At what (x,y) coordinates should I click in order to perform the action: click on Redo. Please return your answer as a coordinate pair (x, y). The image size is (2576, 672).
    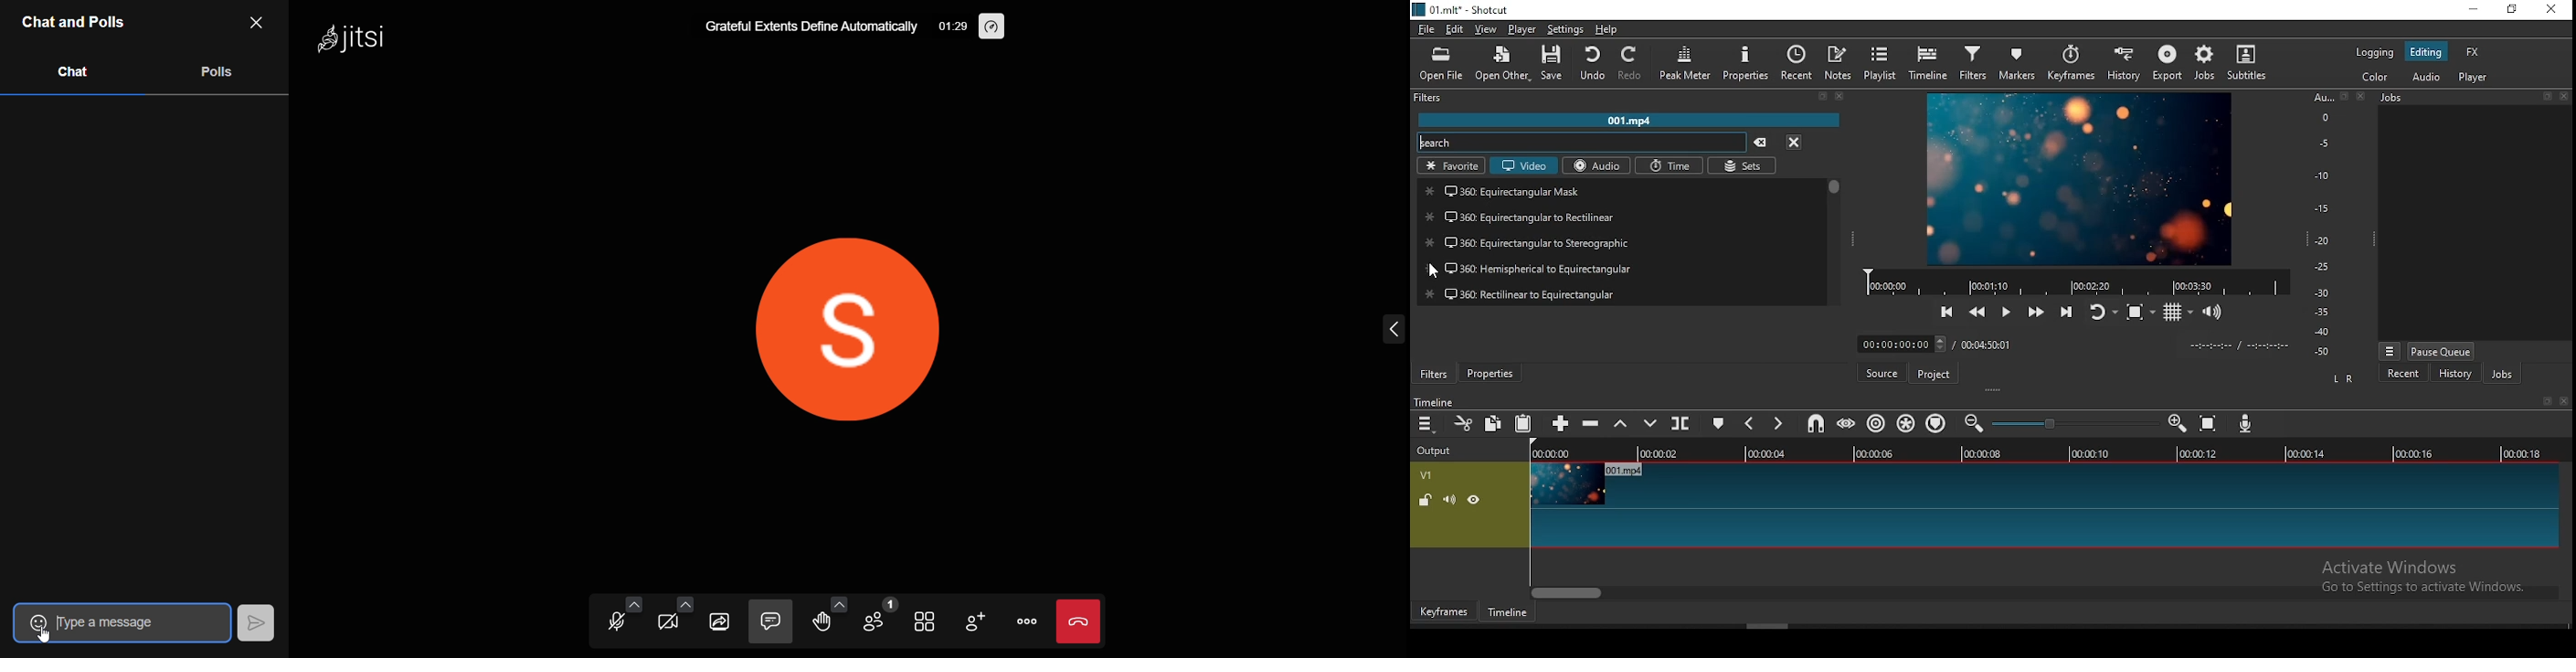
    Looking at the image, I should click on (1629, 64).